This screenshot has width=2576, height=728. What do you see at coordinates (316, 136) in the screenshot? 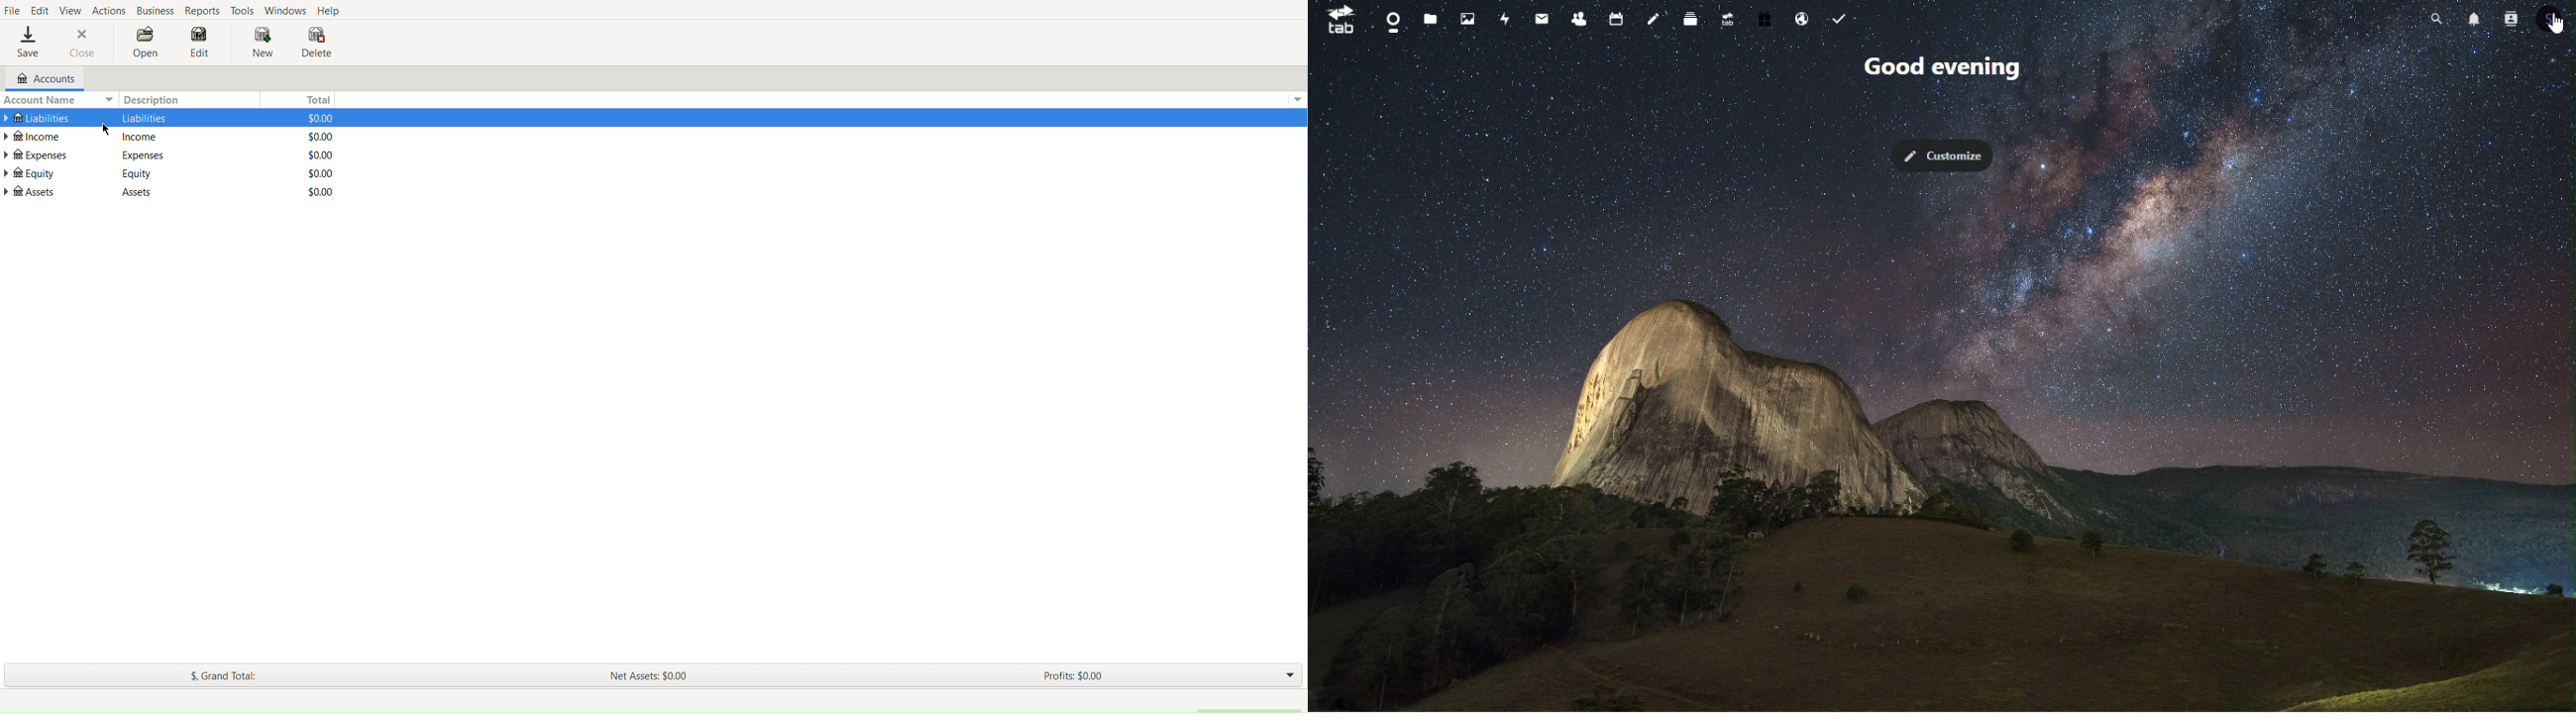
I see `$0.00` at bounding box center [316, 136].